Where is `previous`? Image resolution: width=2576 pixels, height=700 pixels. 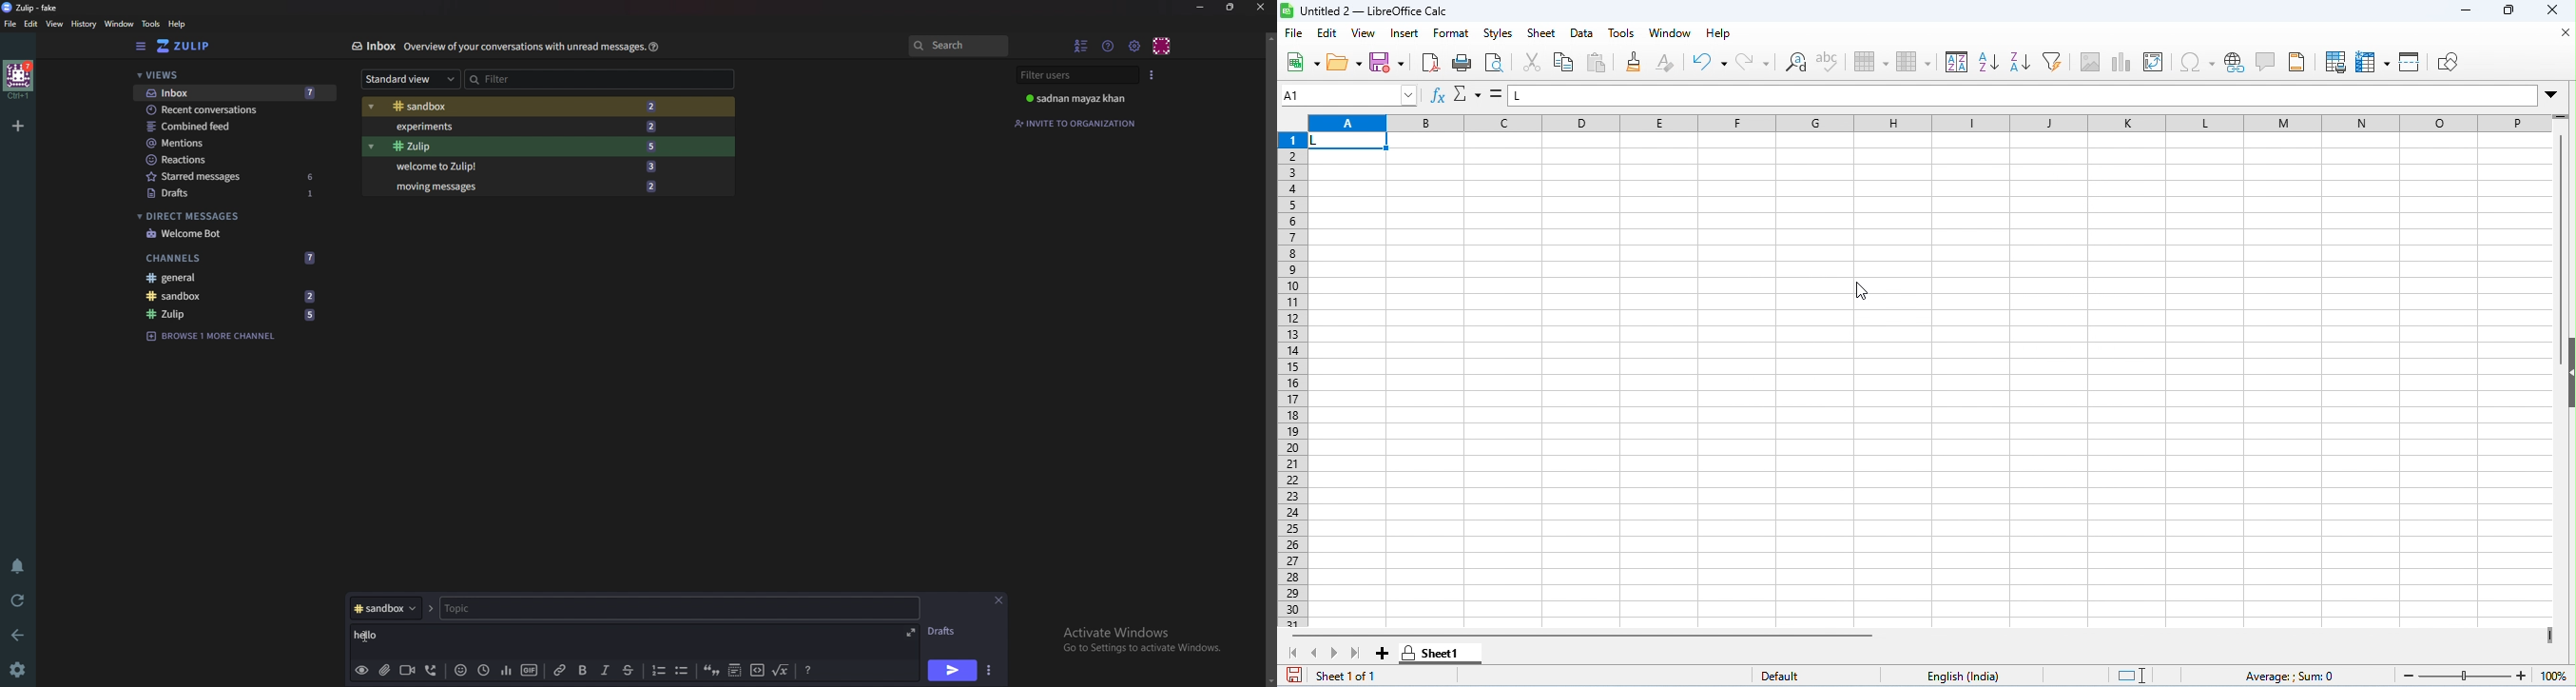
previous is located at coordinates (1314, 653).